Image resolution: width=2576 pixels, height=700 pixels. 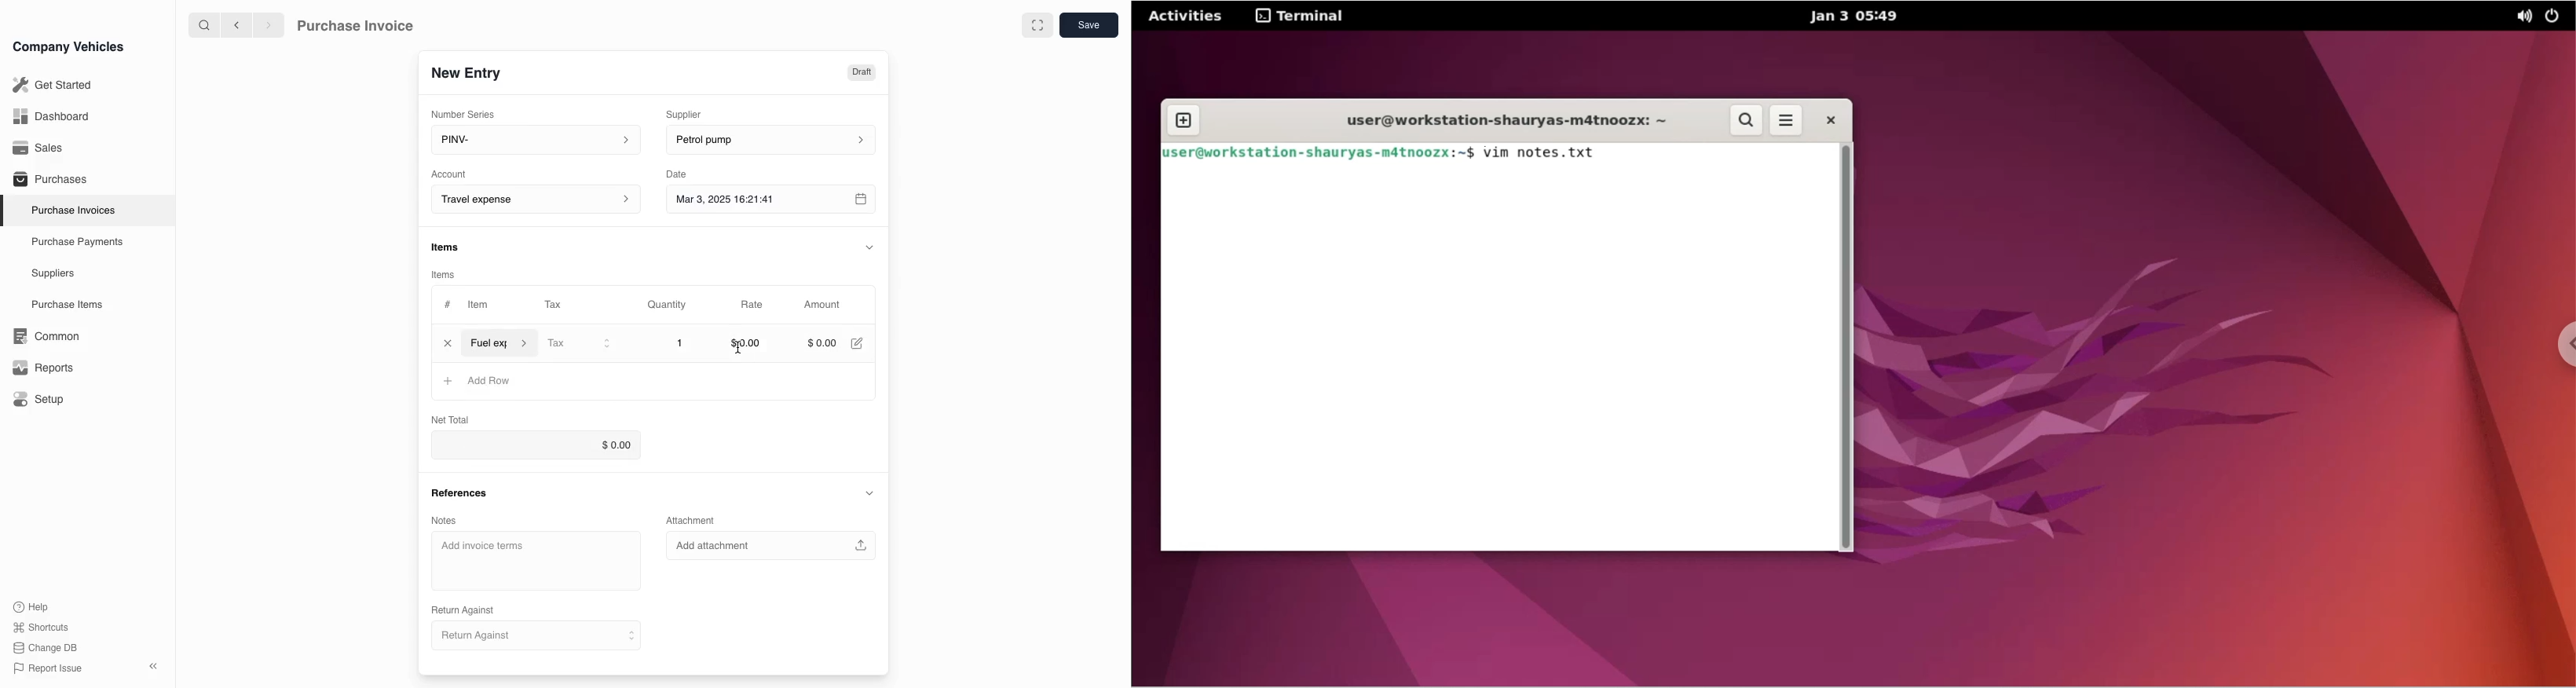 I want to click on Tax, so click(x=560, y=306).